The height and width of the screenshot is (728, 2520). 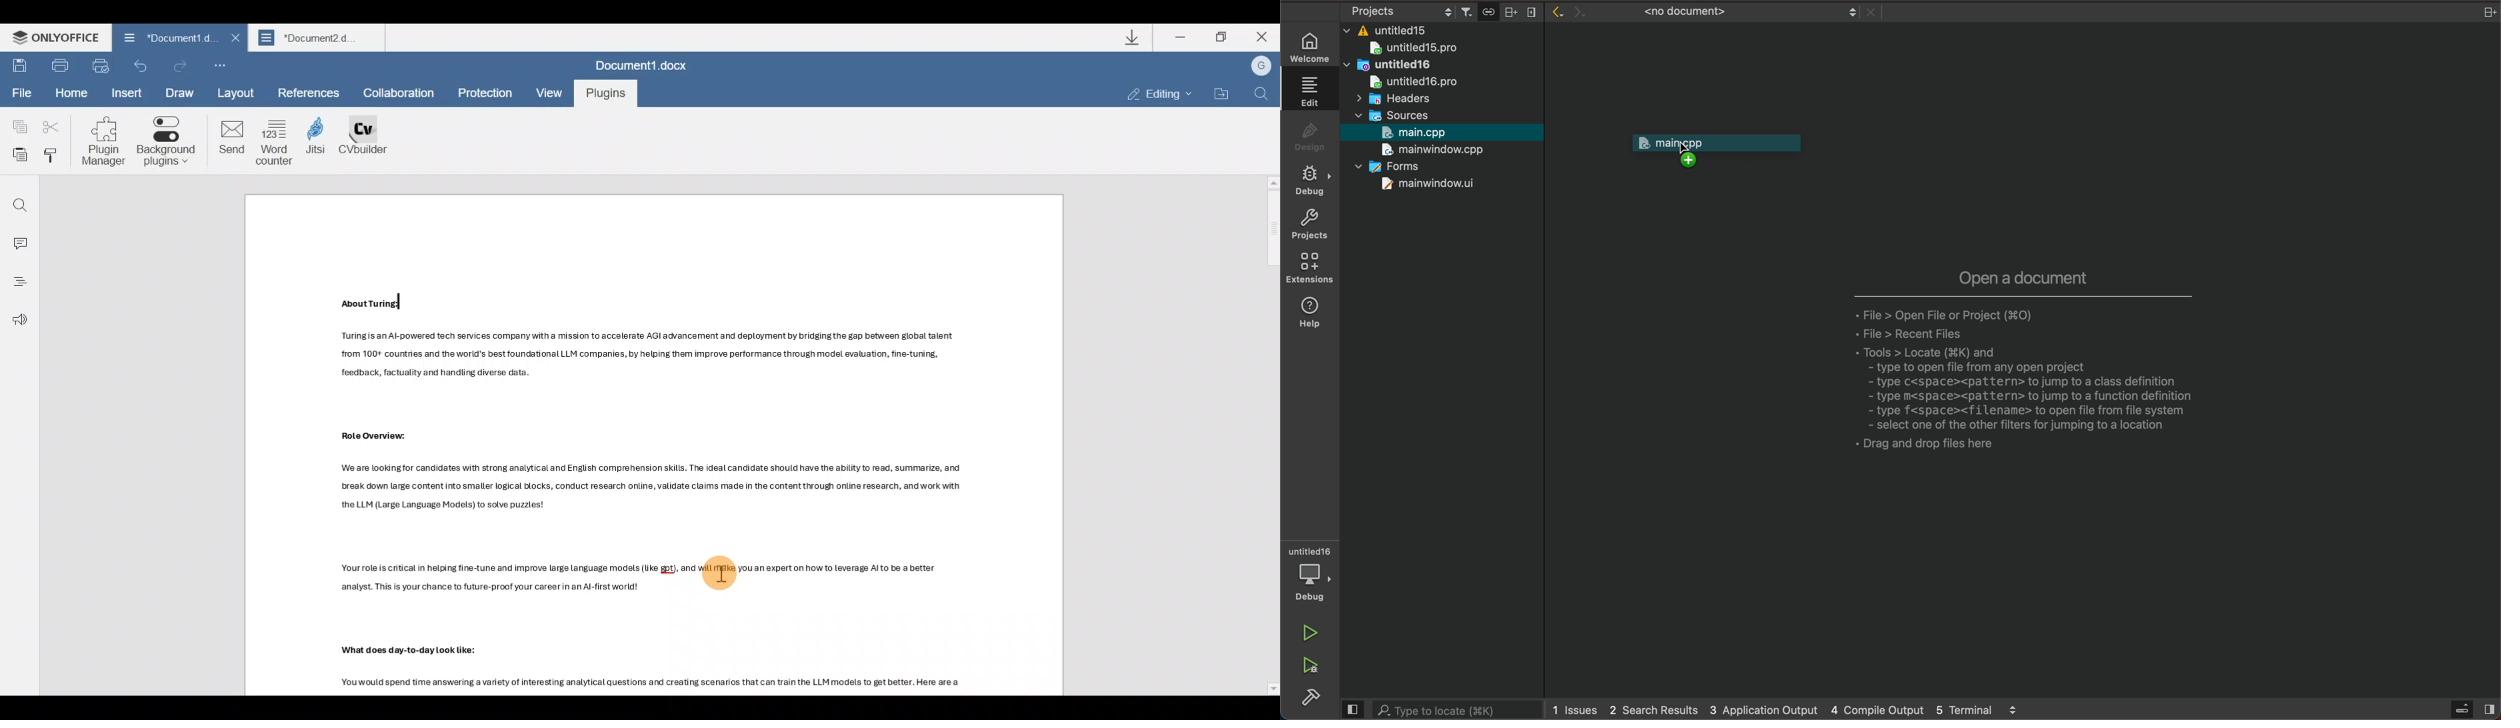 What do you see at coordinates (310, 92) in the screenshot?
I see `References` at bounding box center [310, 92].